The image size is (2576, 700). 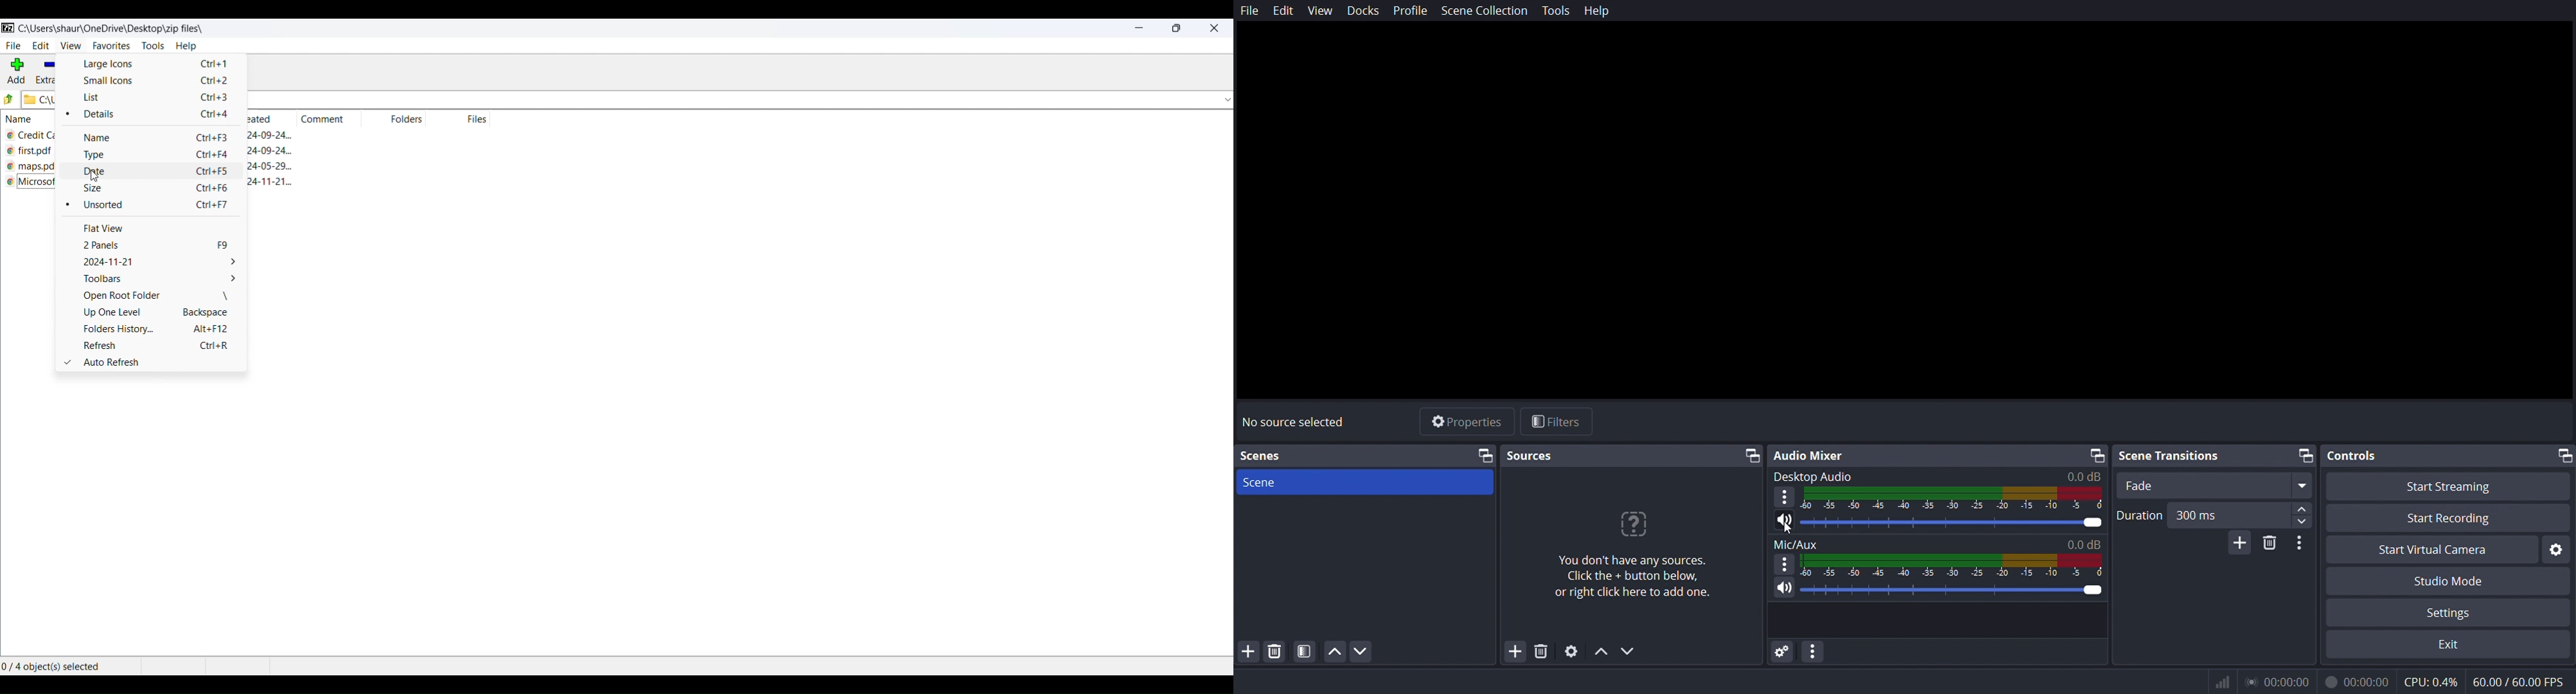 What do you see at coordinates (1305, 651) in the screenshot?
I see `` at bounding box center [1305, 651].